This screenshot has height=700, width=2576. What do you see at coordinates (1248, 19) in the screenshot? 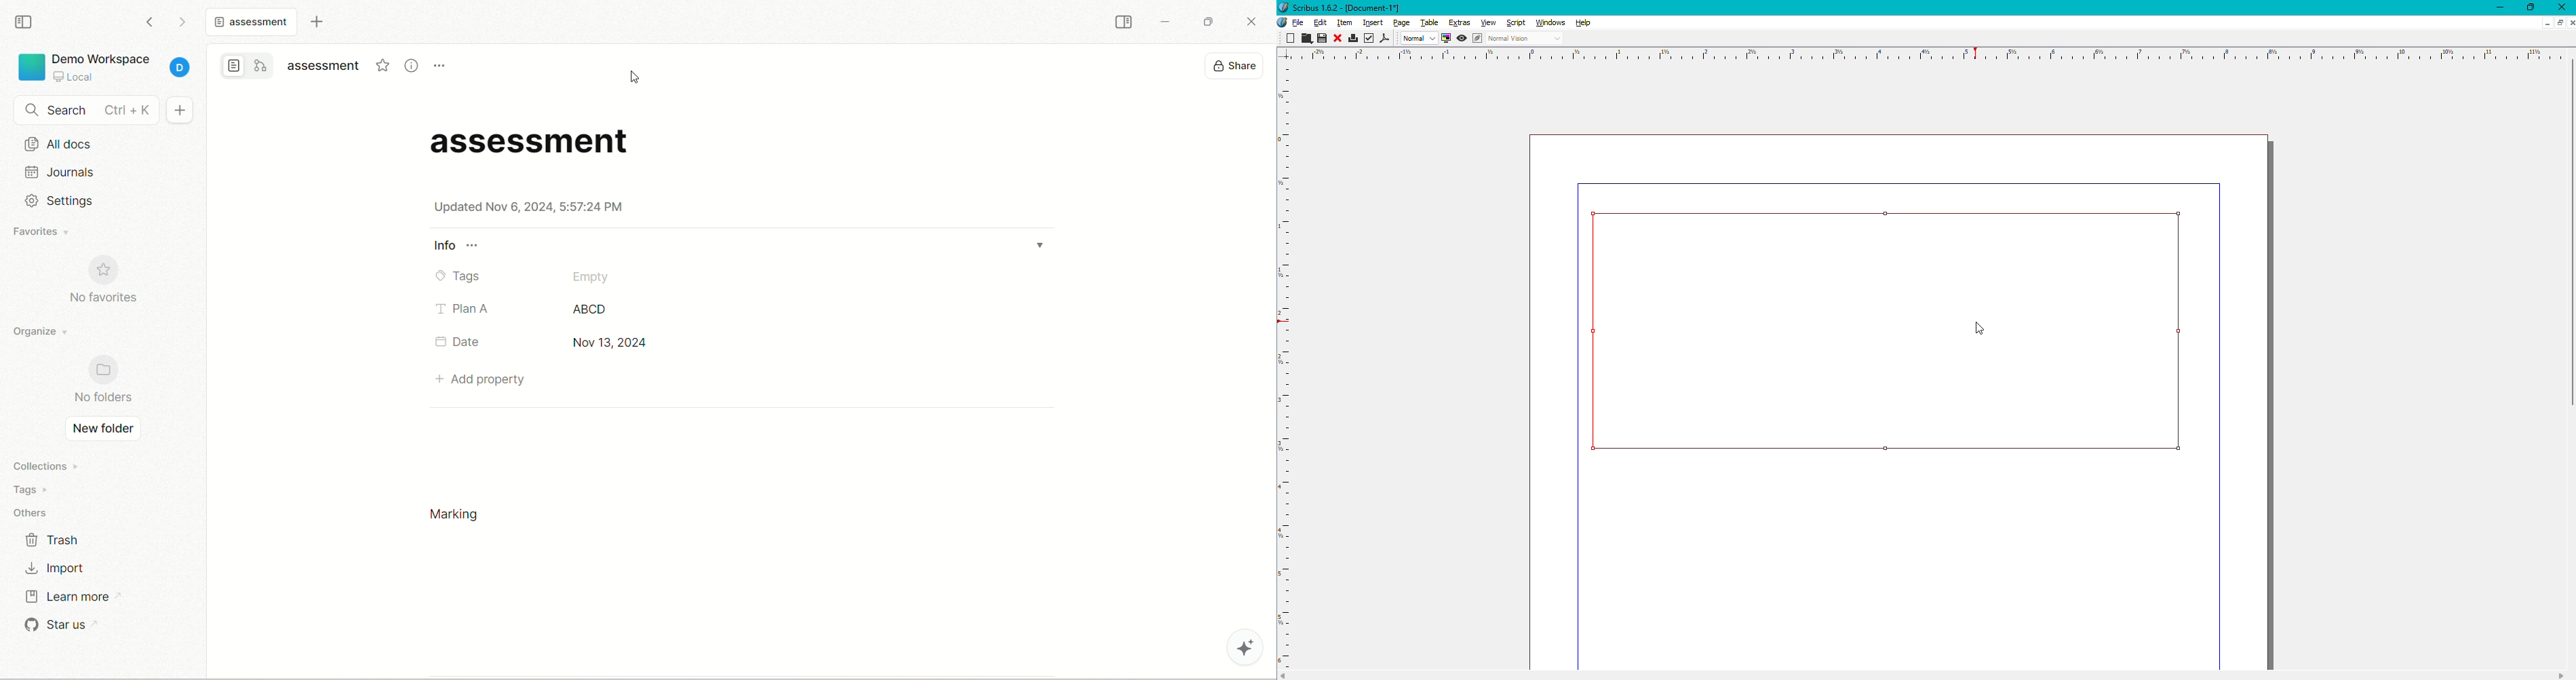
I see `CLOSE` at bounding box center [1248, 19].